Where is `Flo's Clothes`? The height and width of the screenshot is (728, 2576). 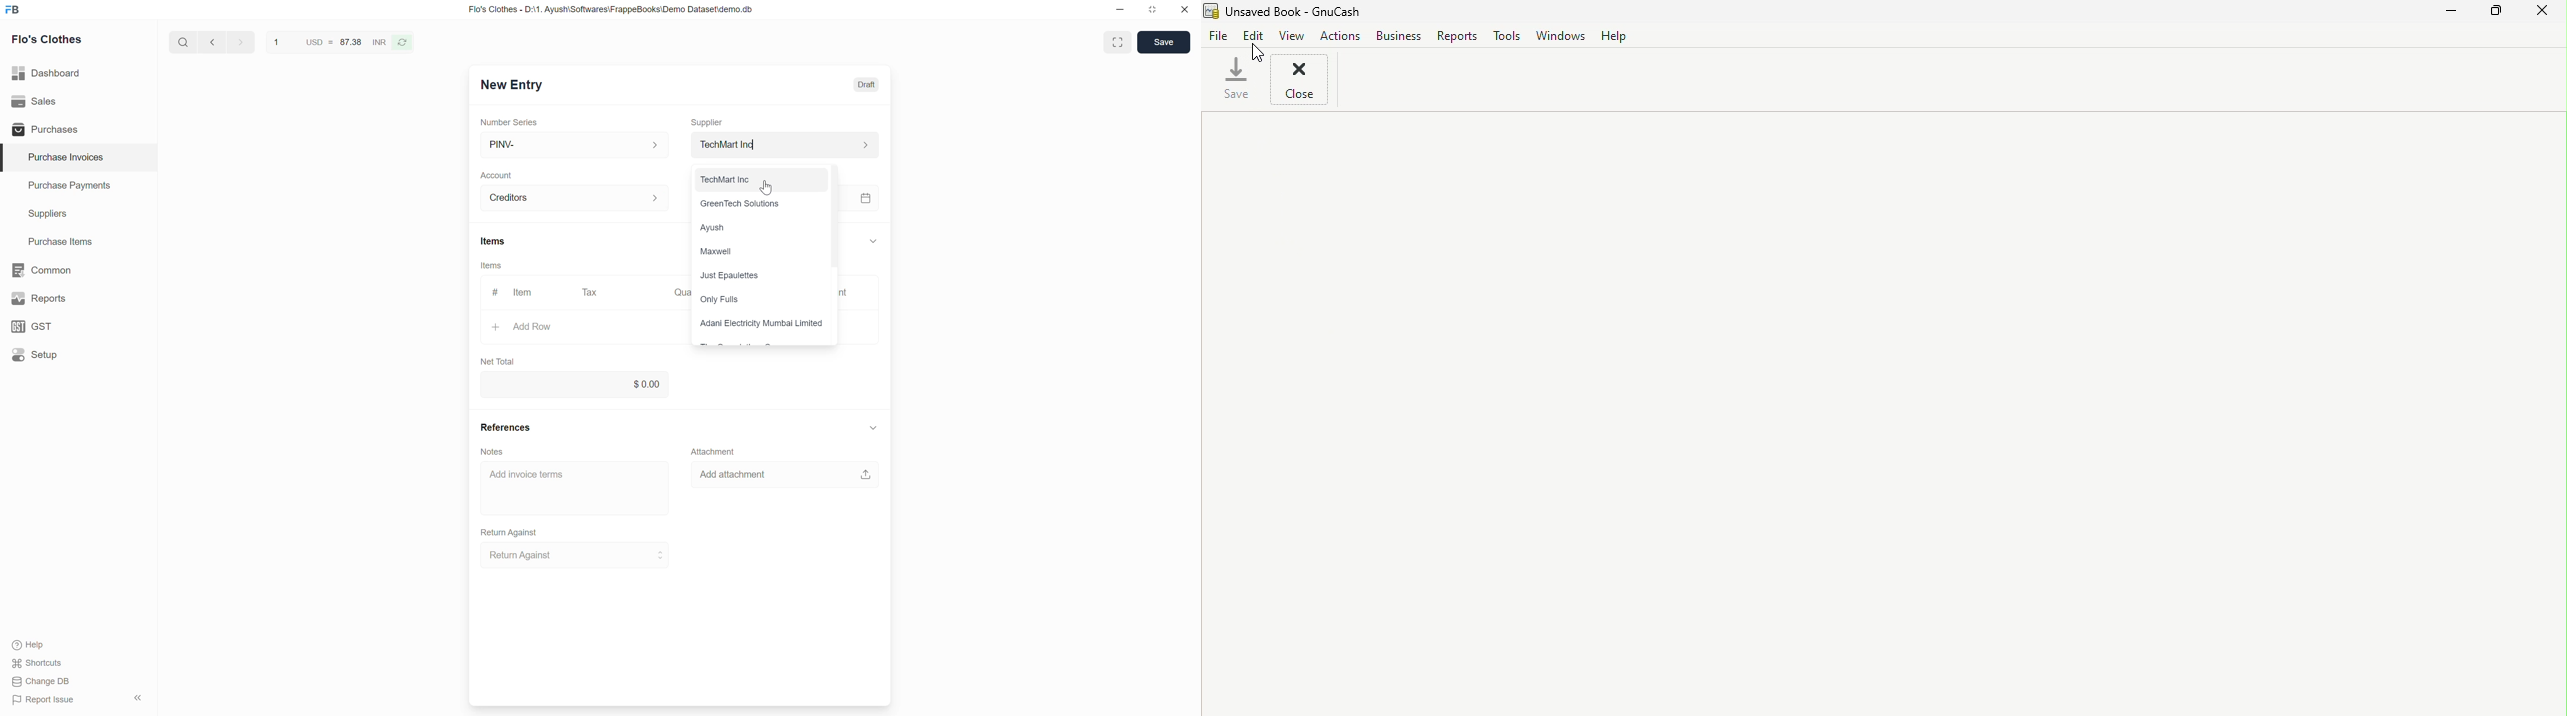
Flo's Clothes is located at coordinates (49, 41).